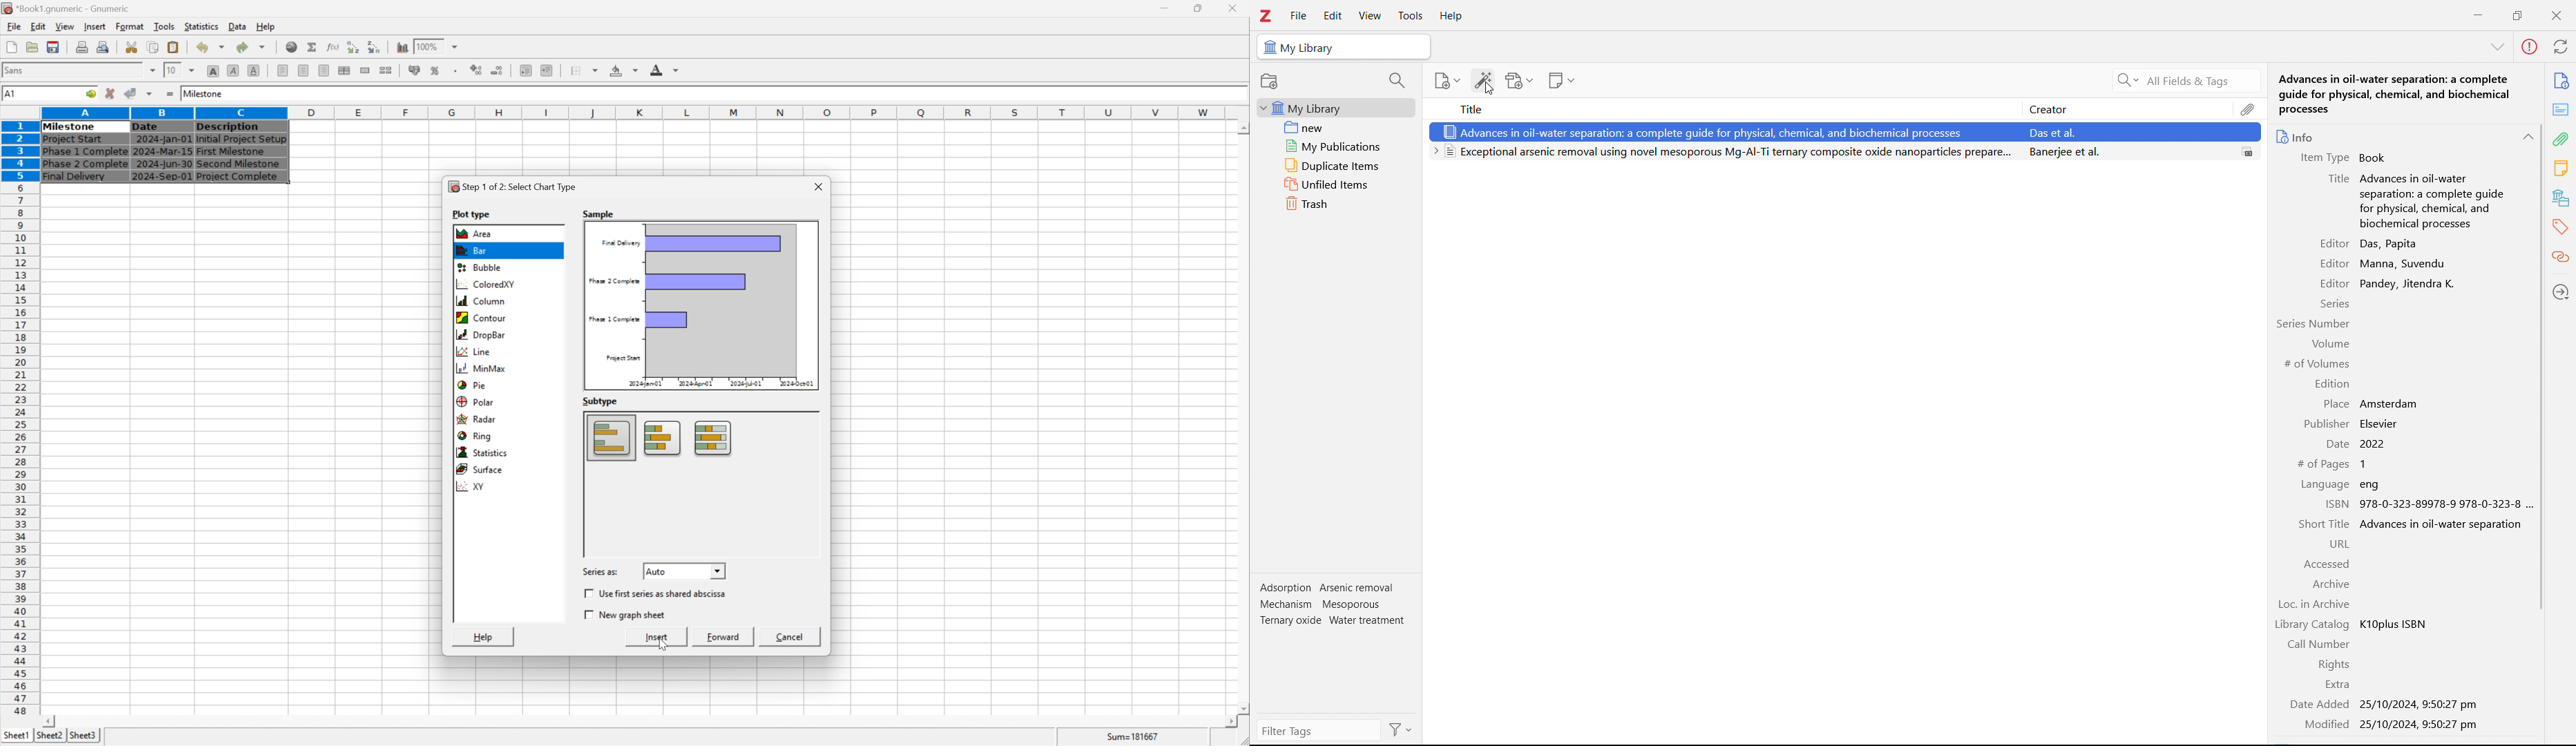 This screenshot has height=756, width=2576. What do you see at coordinates (2336, 405) in the screenshot?
I see `Place` at bounding box center [2336, 405].